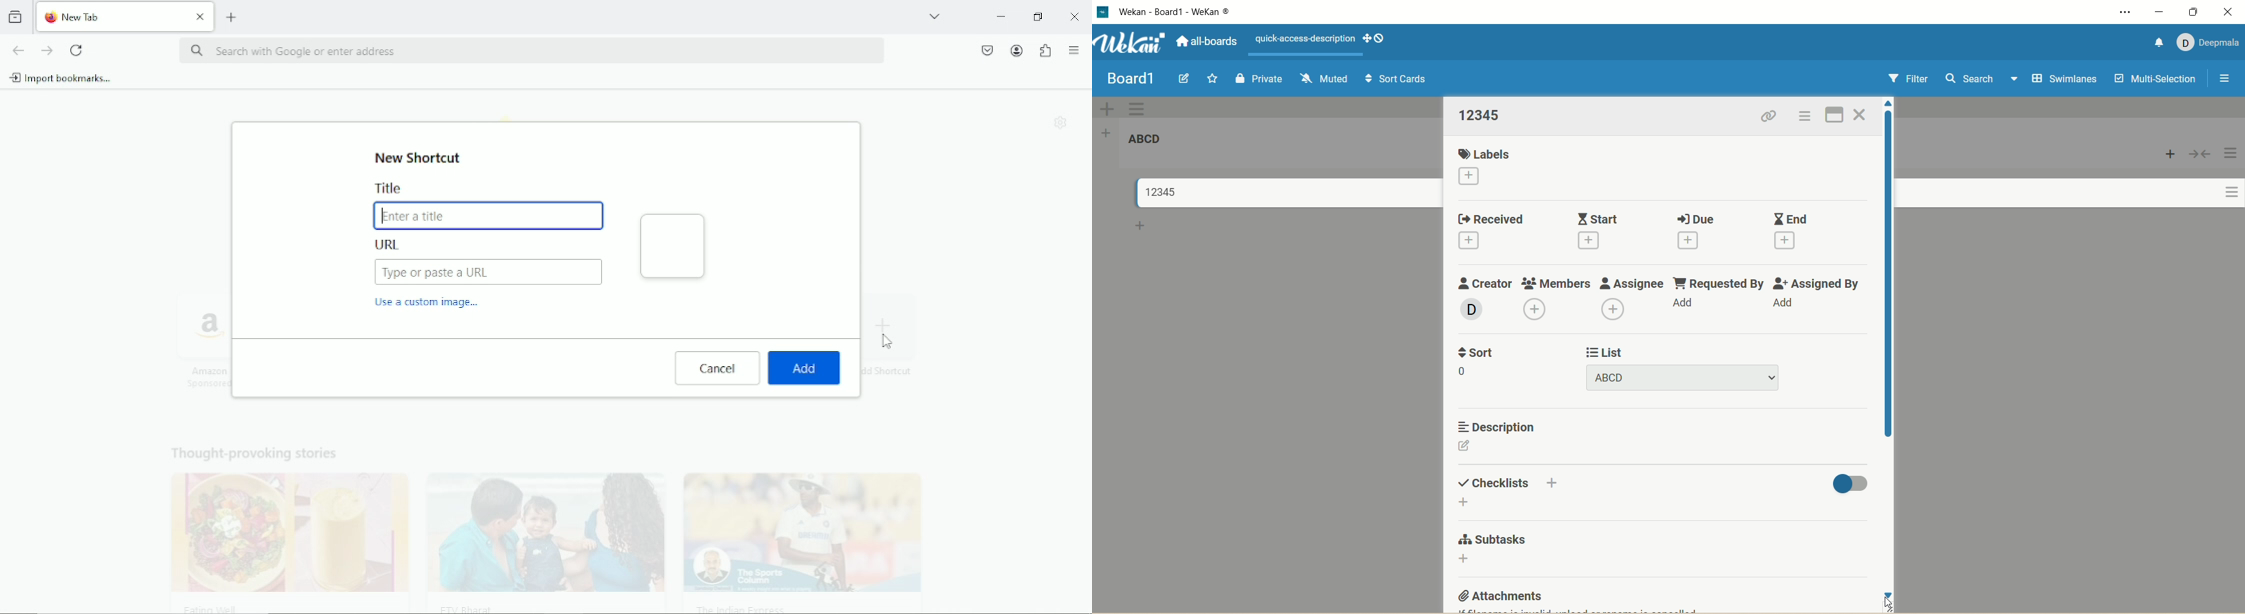 The width and height of the screenshot is (2268, 616). I want to click on list title, so click(1151, 142).